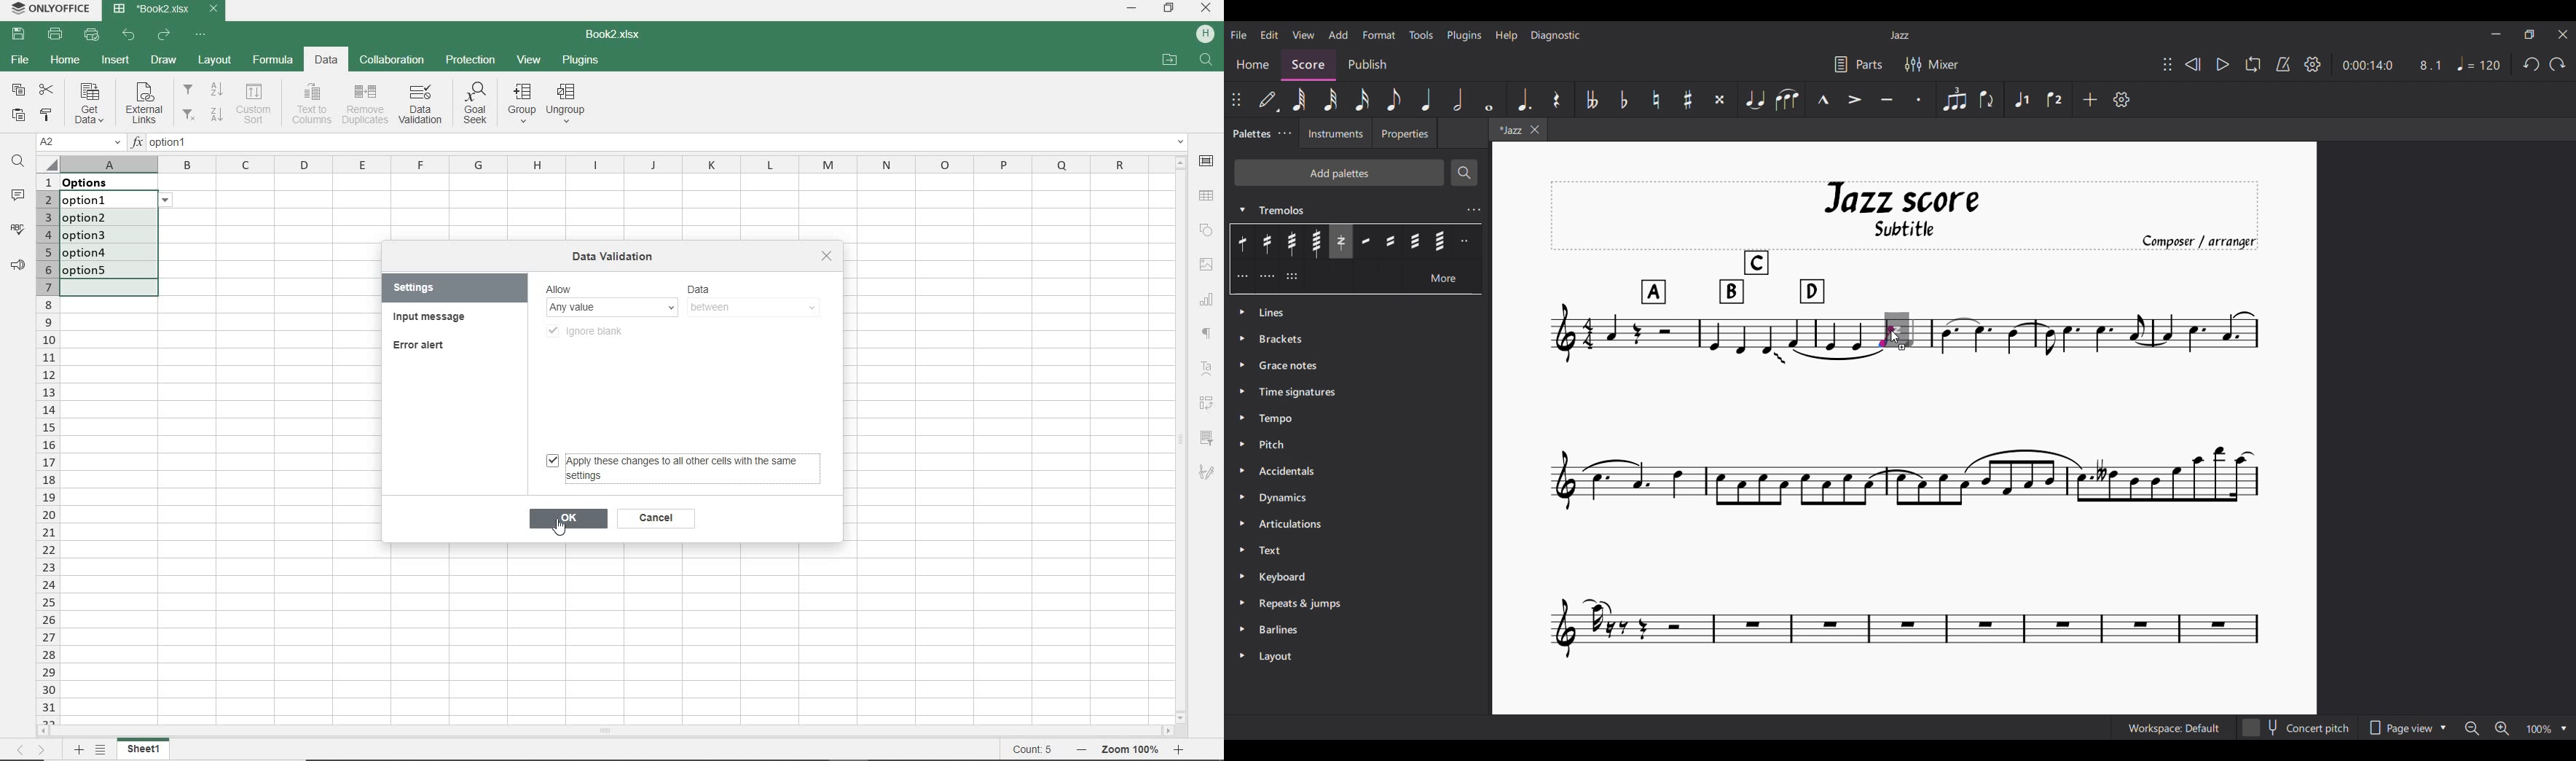  Describe the element at coordinates (2563, 34) in the screenshot. I see `Close interface` at that location.